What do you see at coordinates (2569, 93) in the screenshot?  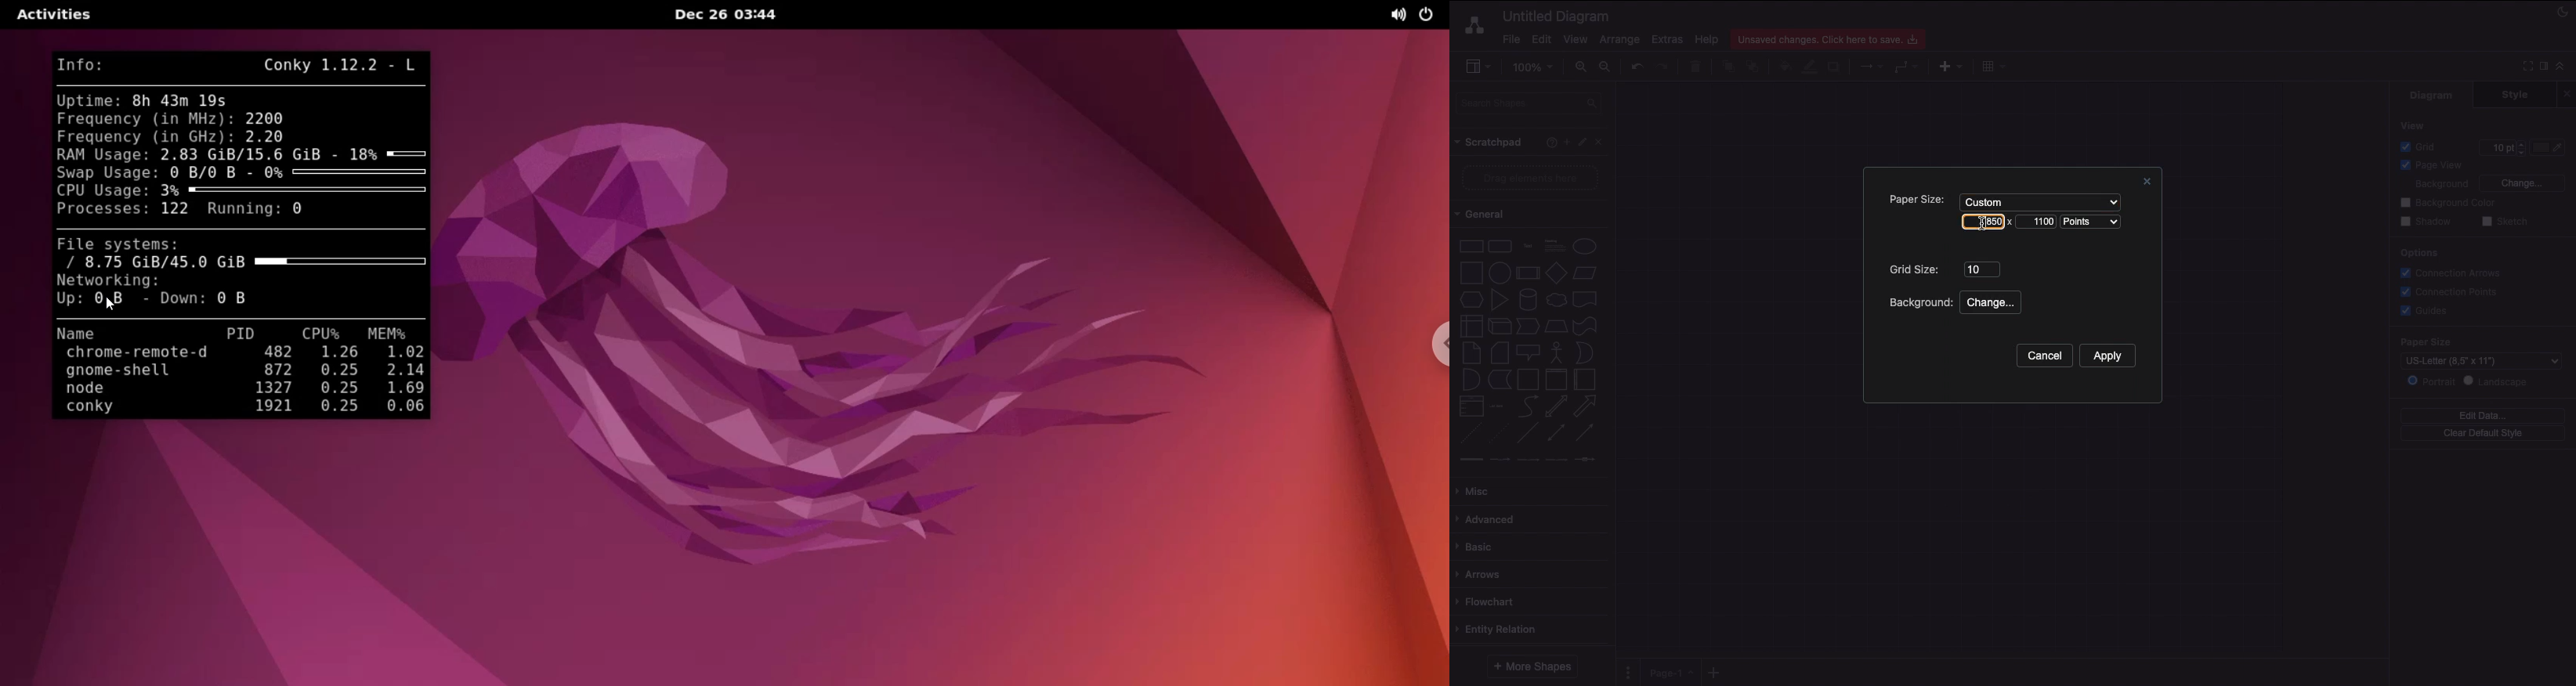 I see `Close` at bounding box center [2569, 93].